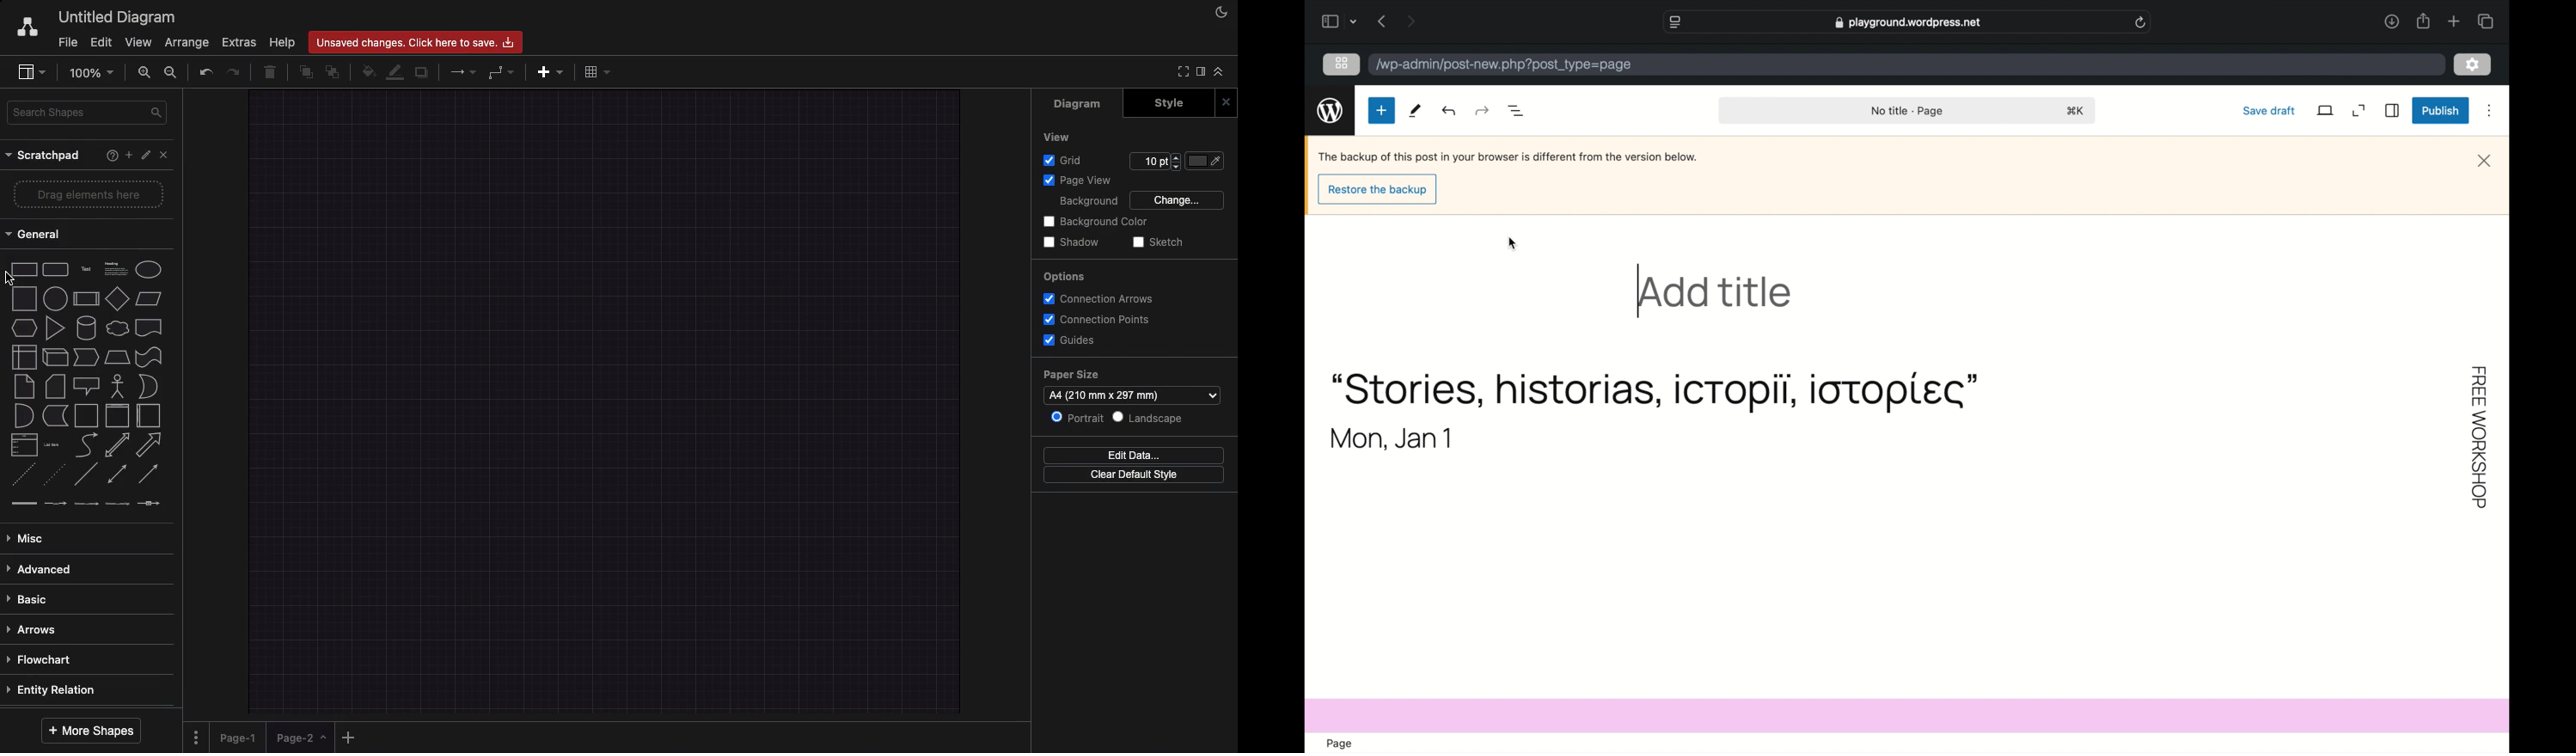 The width and height of the screenshot is (2576, 756). I want to click on backup notification, so click(1508, 158).